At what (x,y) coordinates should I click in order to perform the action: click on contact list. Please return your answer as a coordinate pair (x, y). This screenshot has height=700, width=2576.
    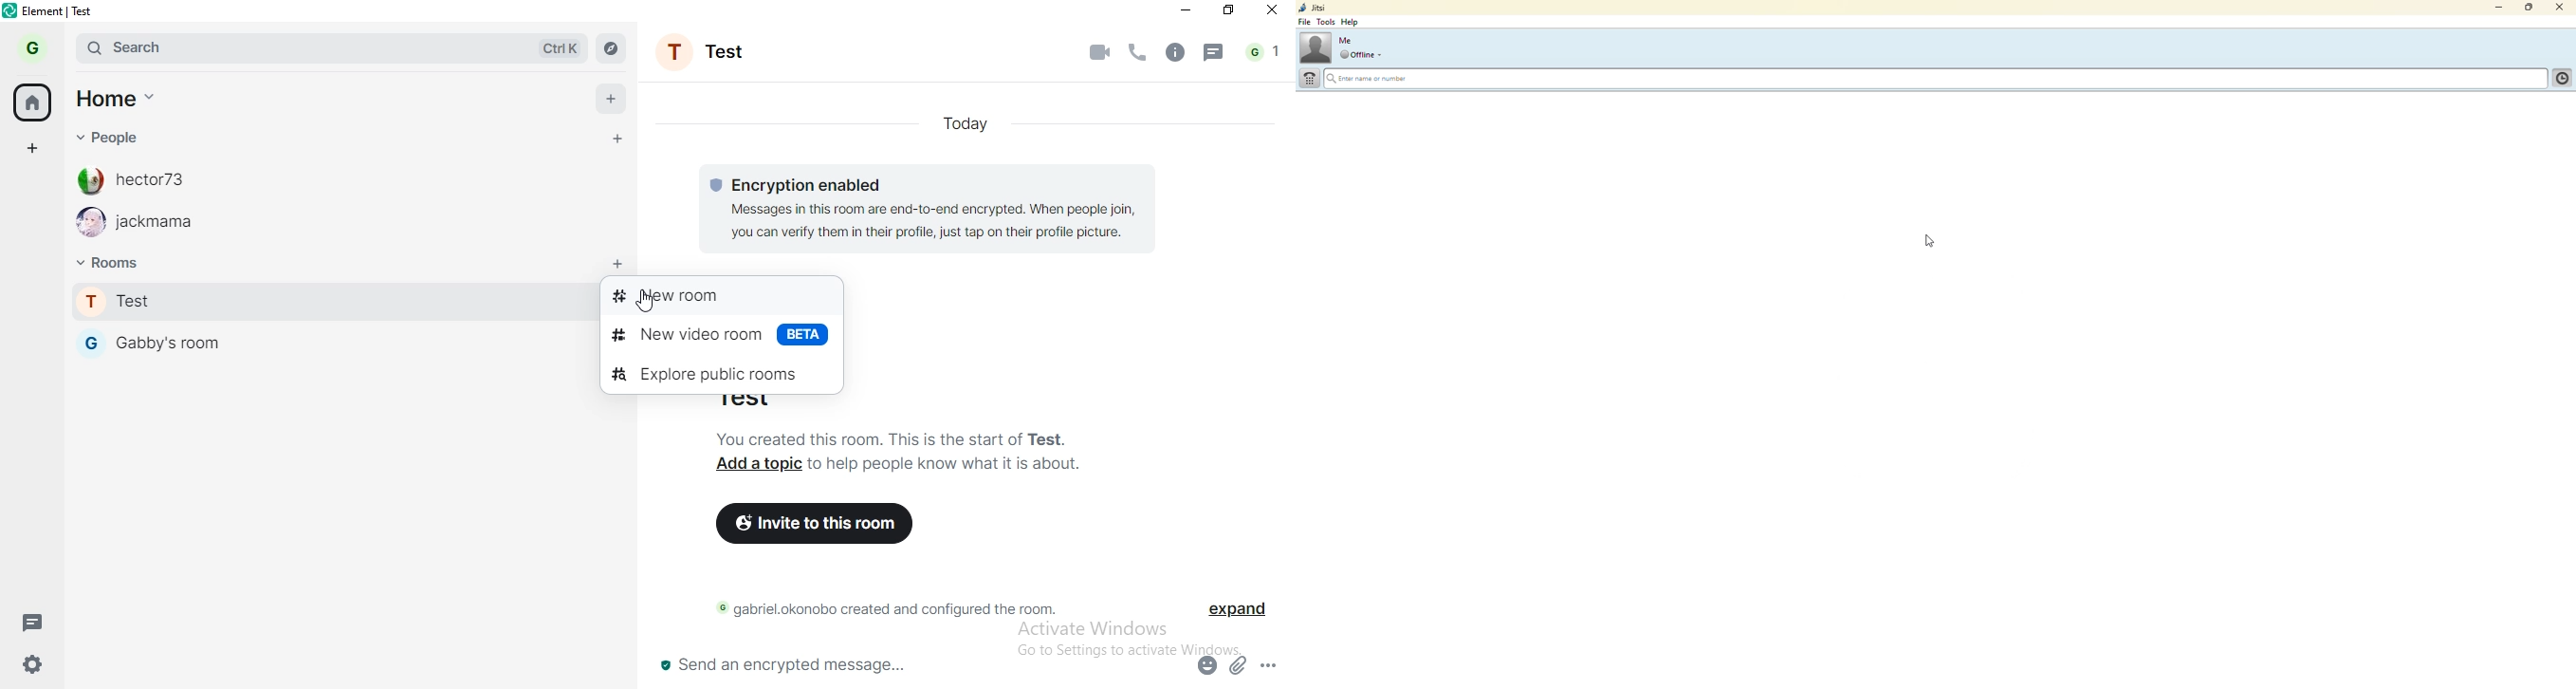
    Looking at the image, I should click on (2561, 80).